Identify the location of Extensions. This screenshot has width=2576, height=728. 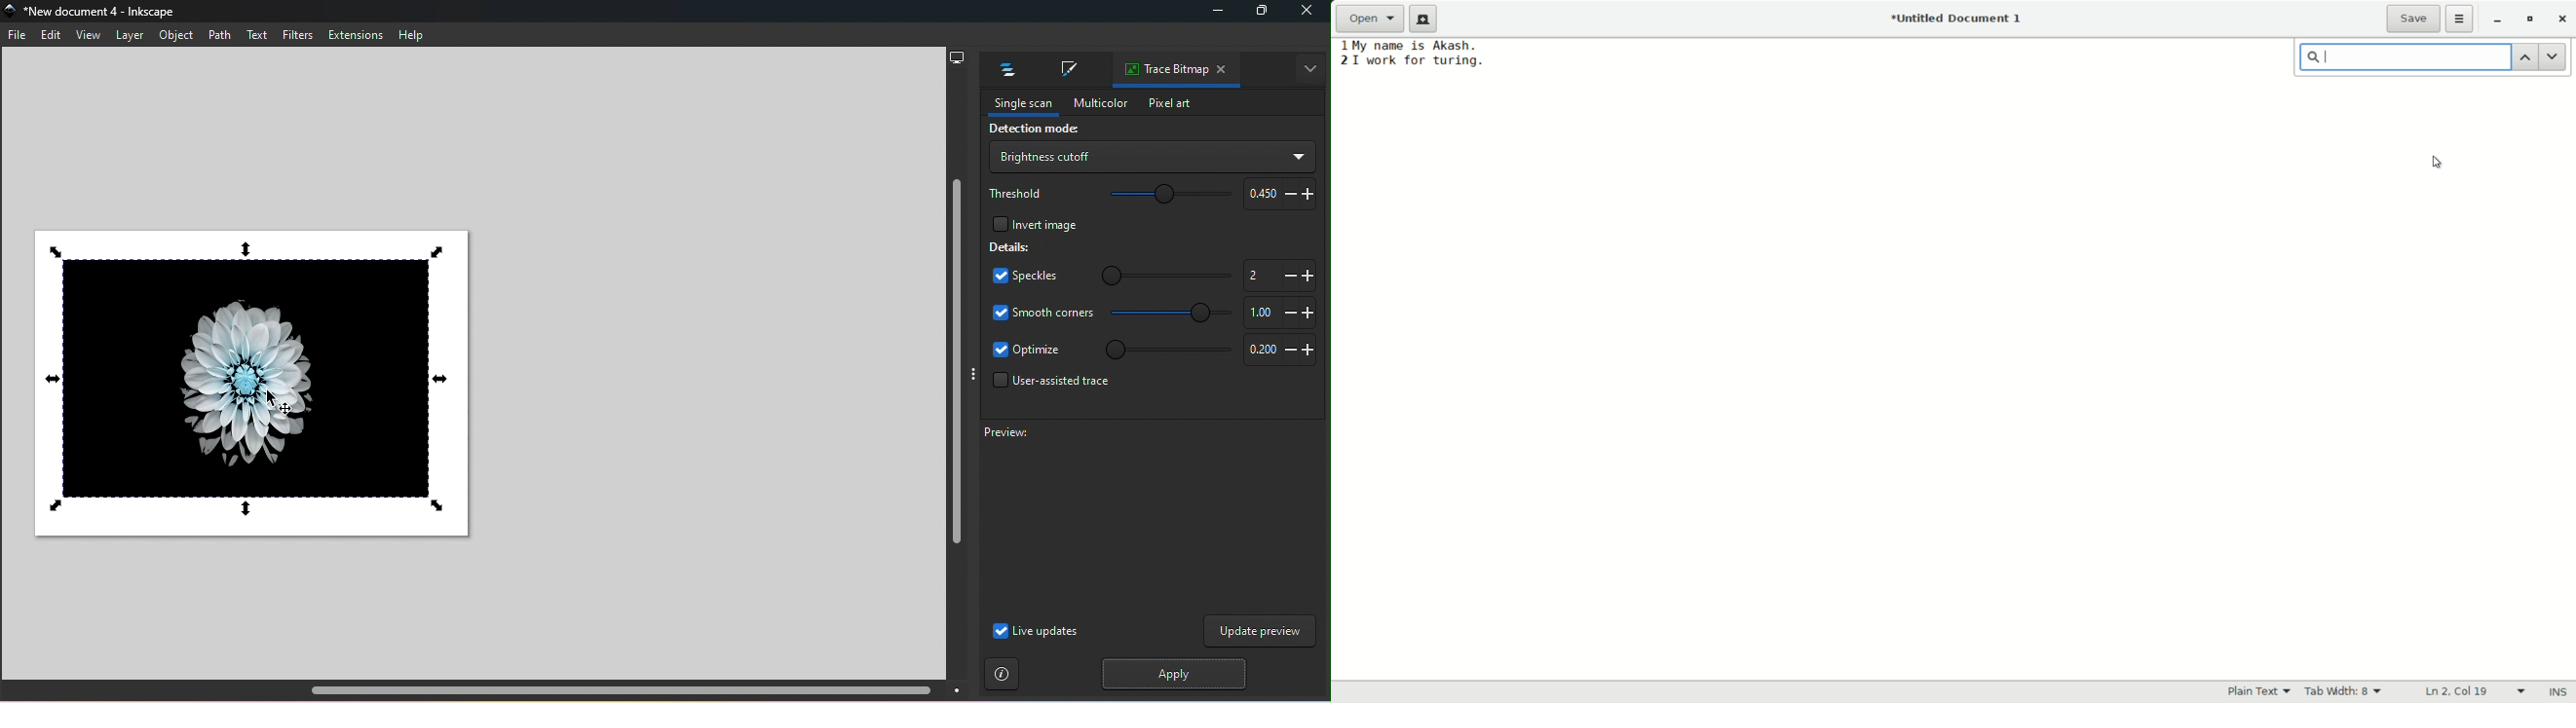
(358, 35).